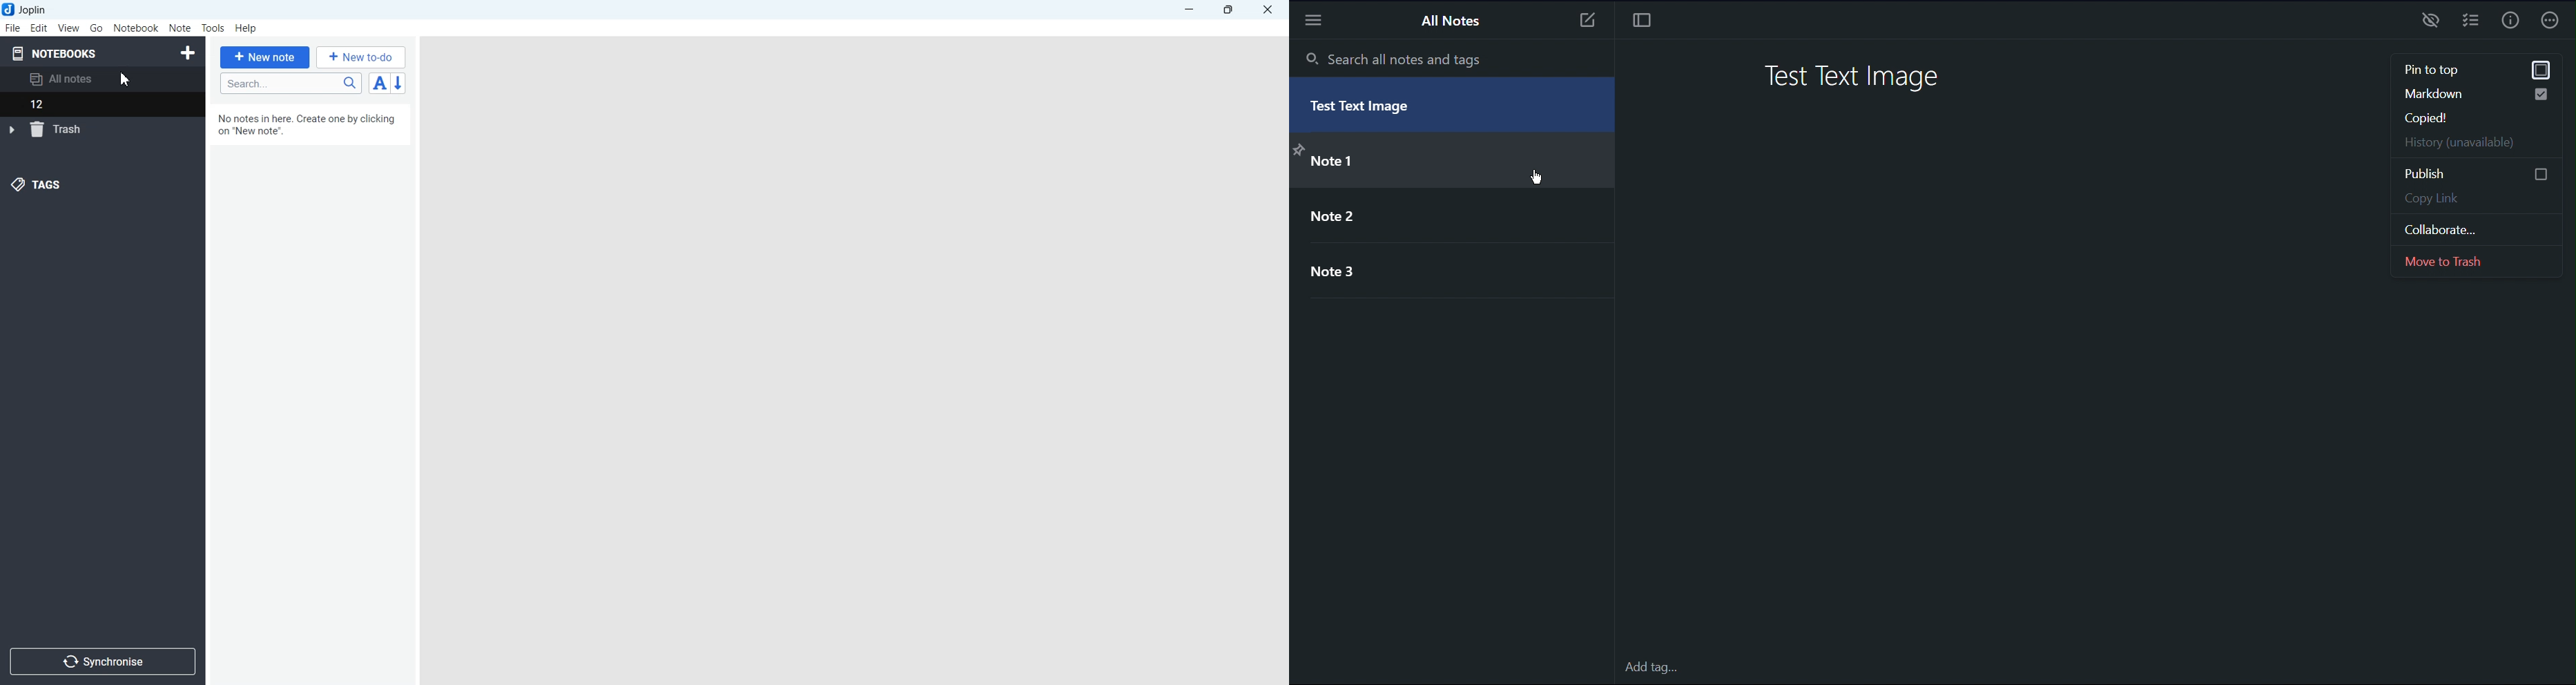 The height and width of the screenshot is (700, 2576). Describe the element at coordinates (1357, 168) in the screenshot. I see `>
Note 1` at that location.